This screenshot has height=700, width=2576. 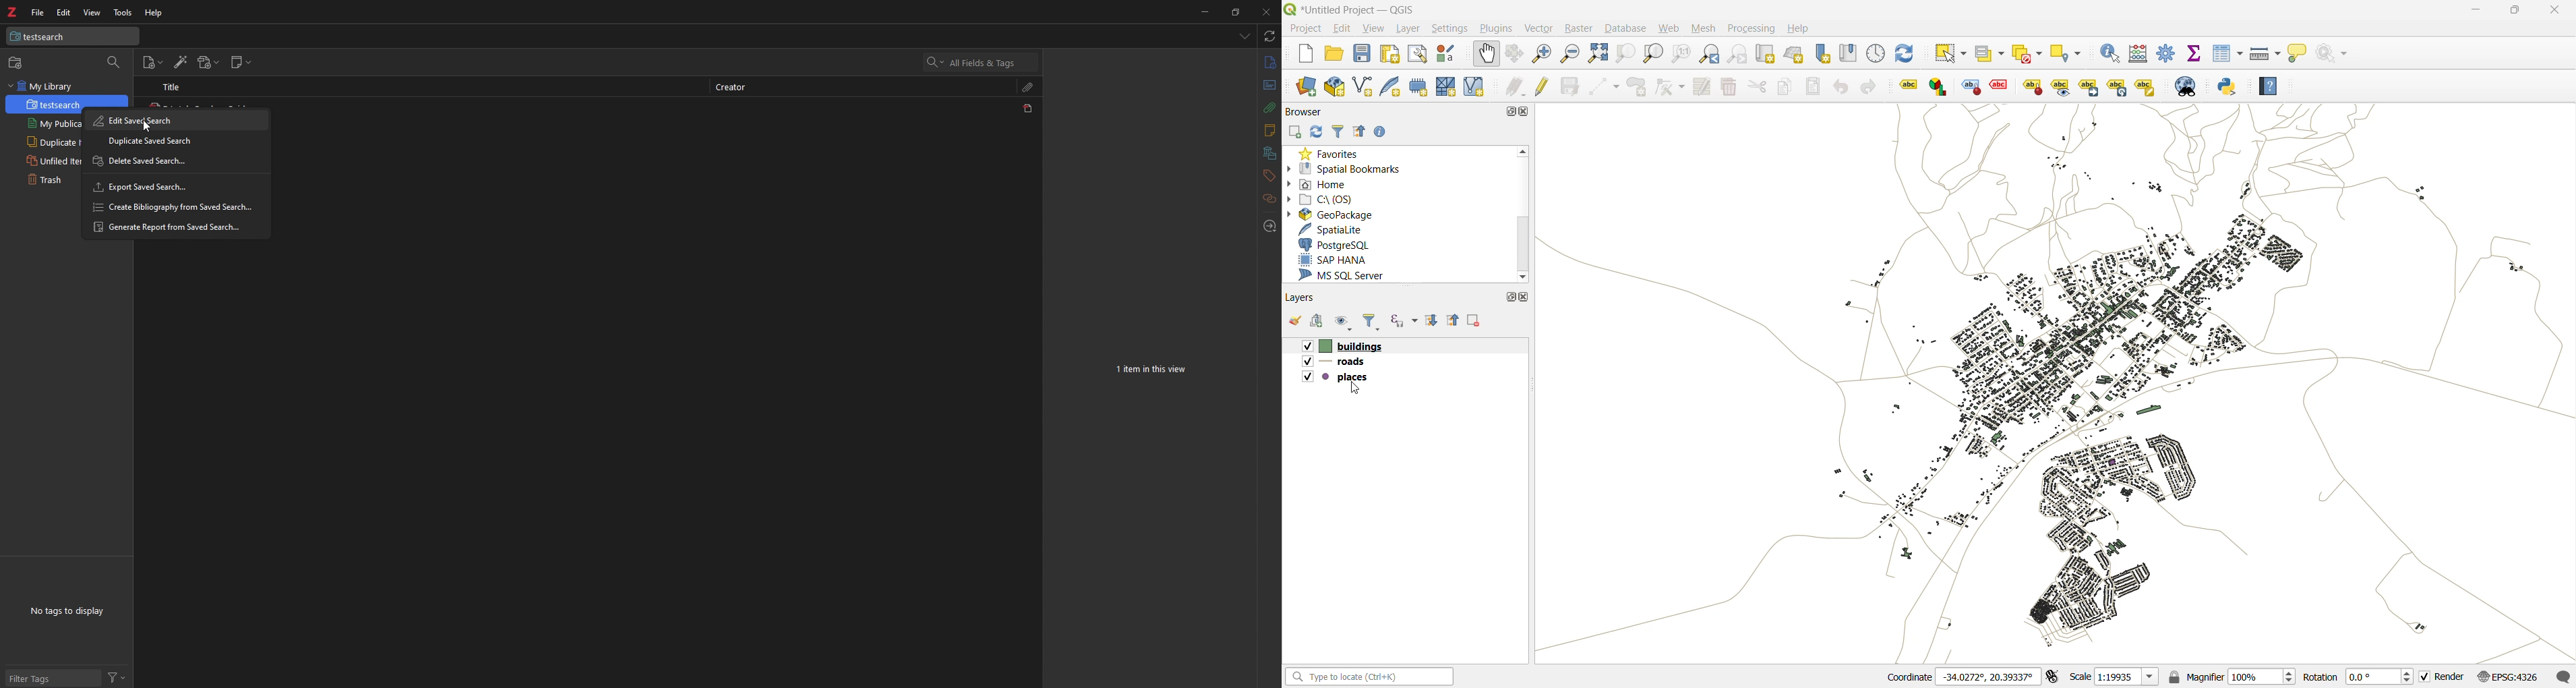 I want to click on show tips, so click(x=2300, y=55).